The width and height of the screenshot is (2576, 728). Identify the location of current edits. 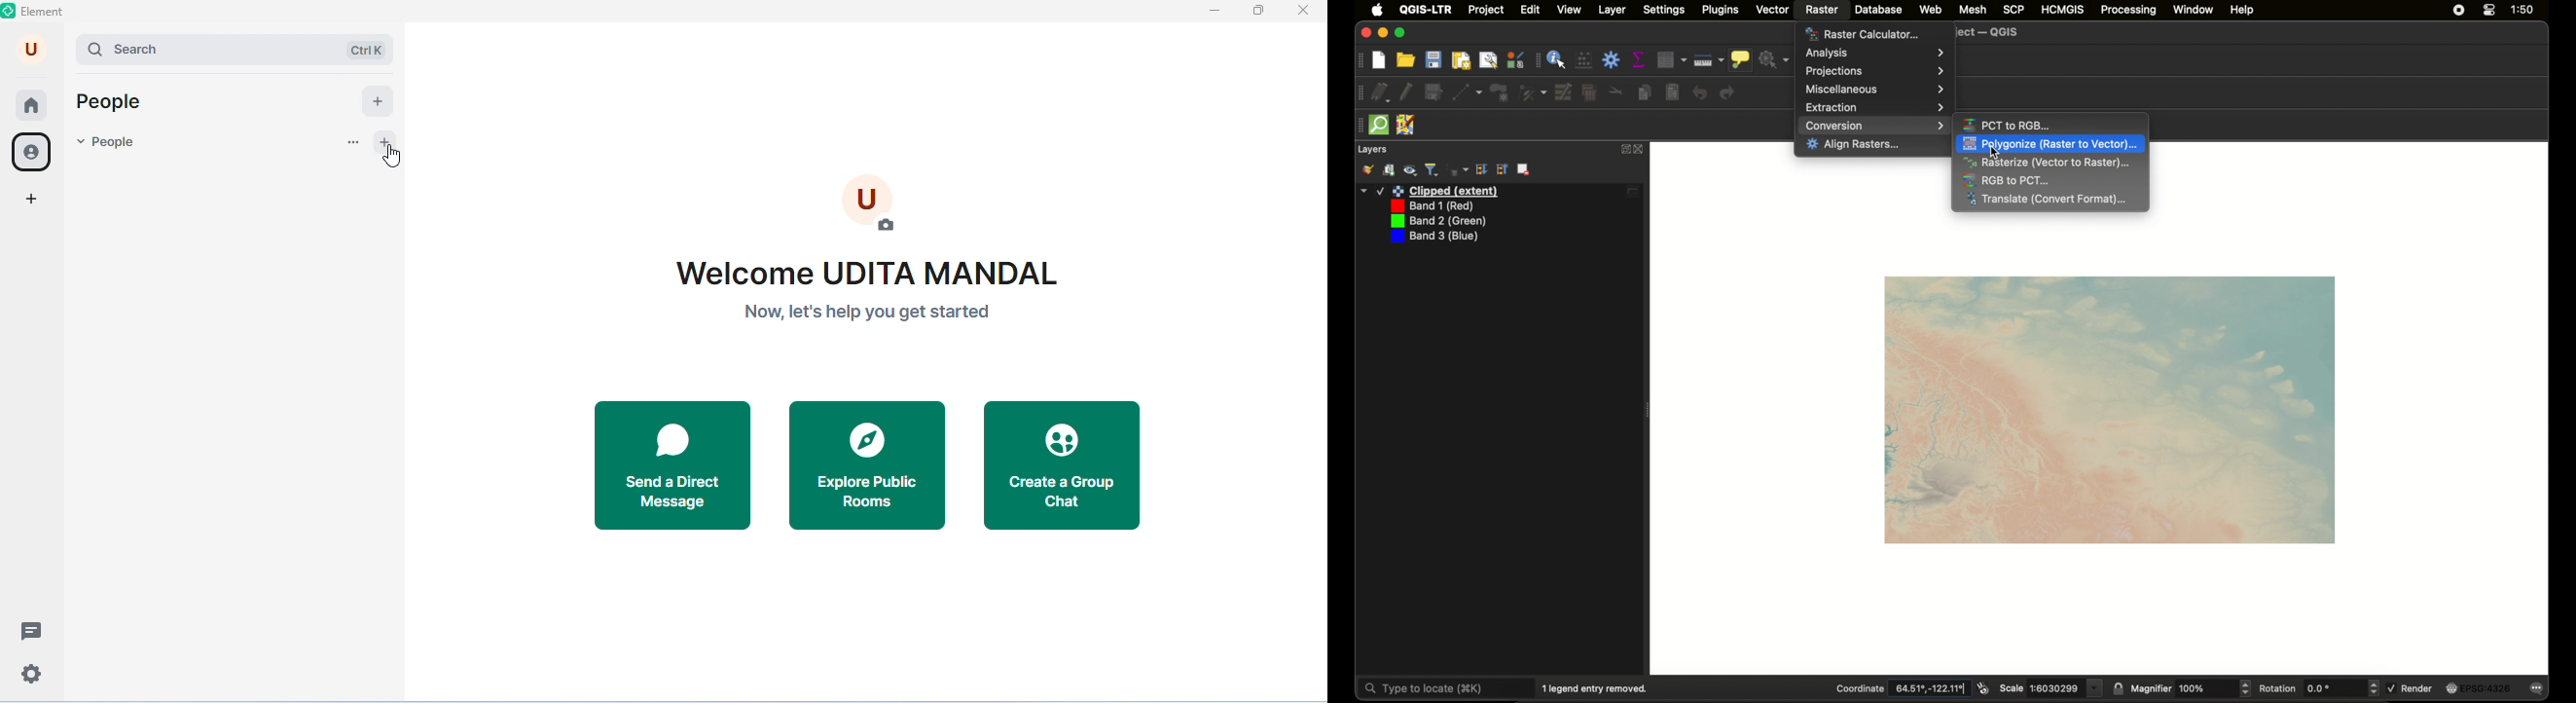
(1381, 92).